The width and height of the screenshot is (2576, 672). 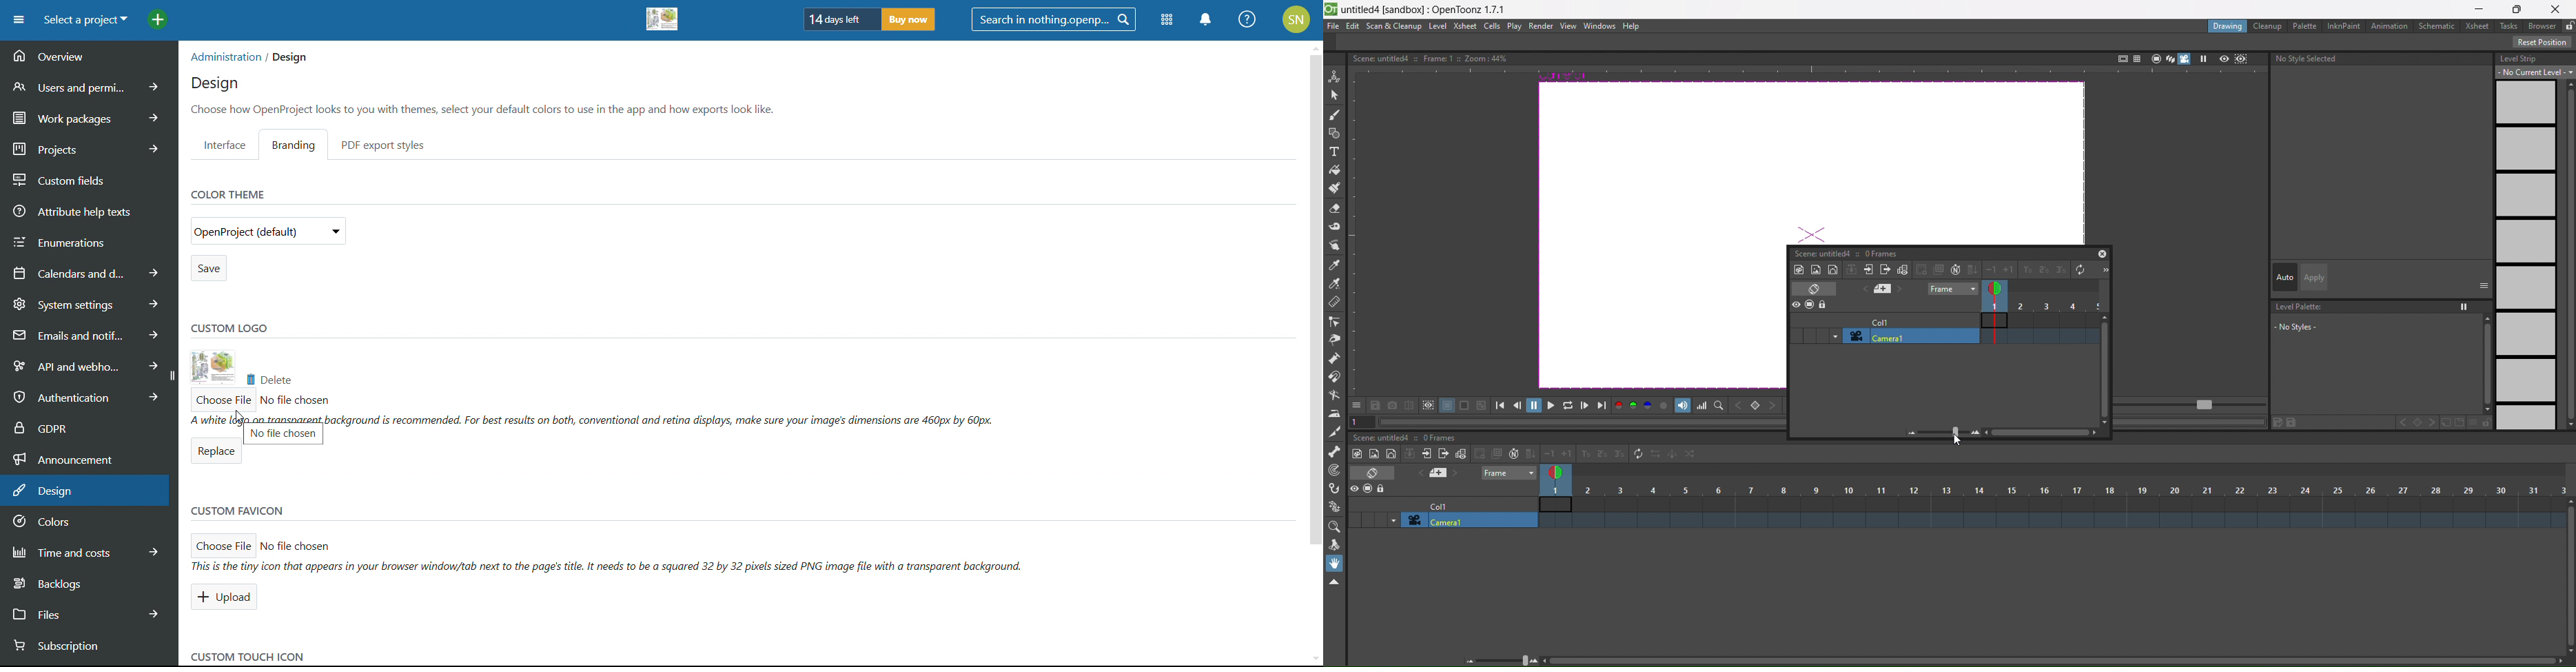 I want to click on work packages, so click(x=90, y=116).